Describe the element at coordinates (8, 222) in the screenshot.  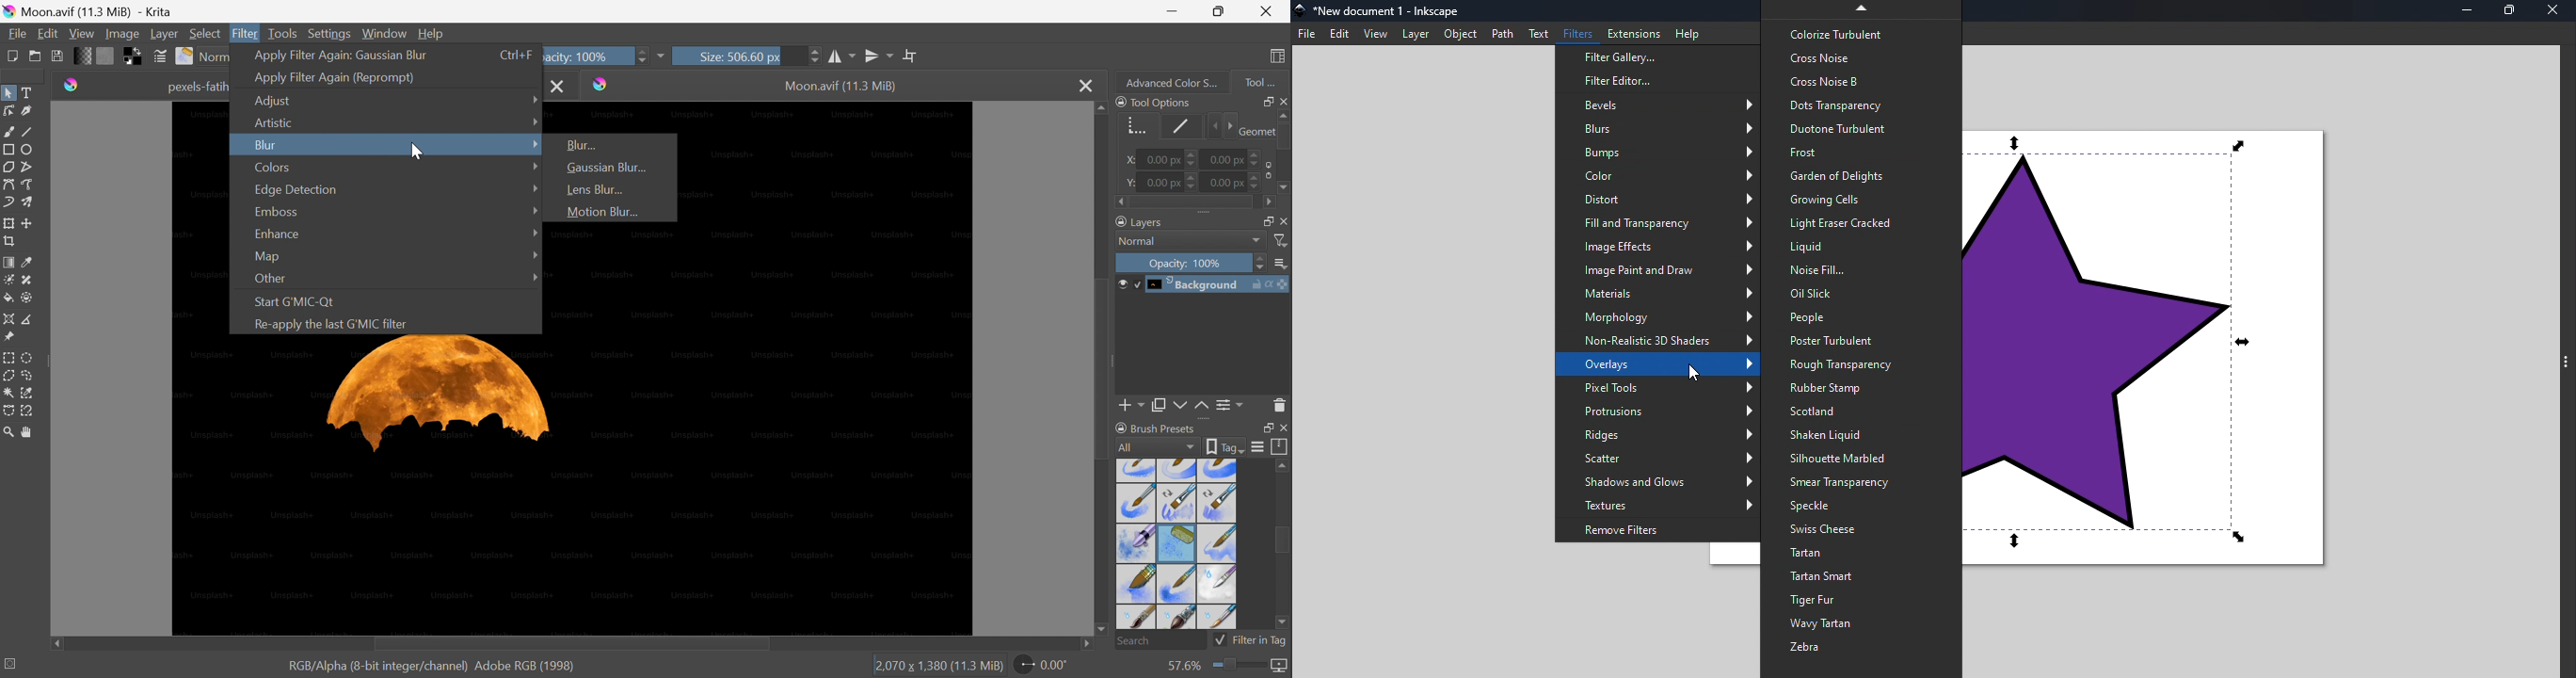
I see `Transform a layer or a selection` at that location.